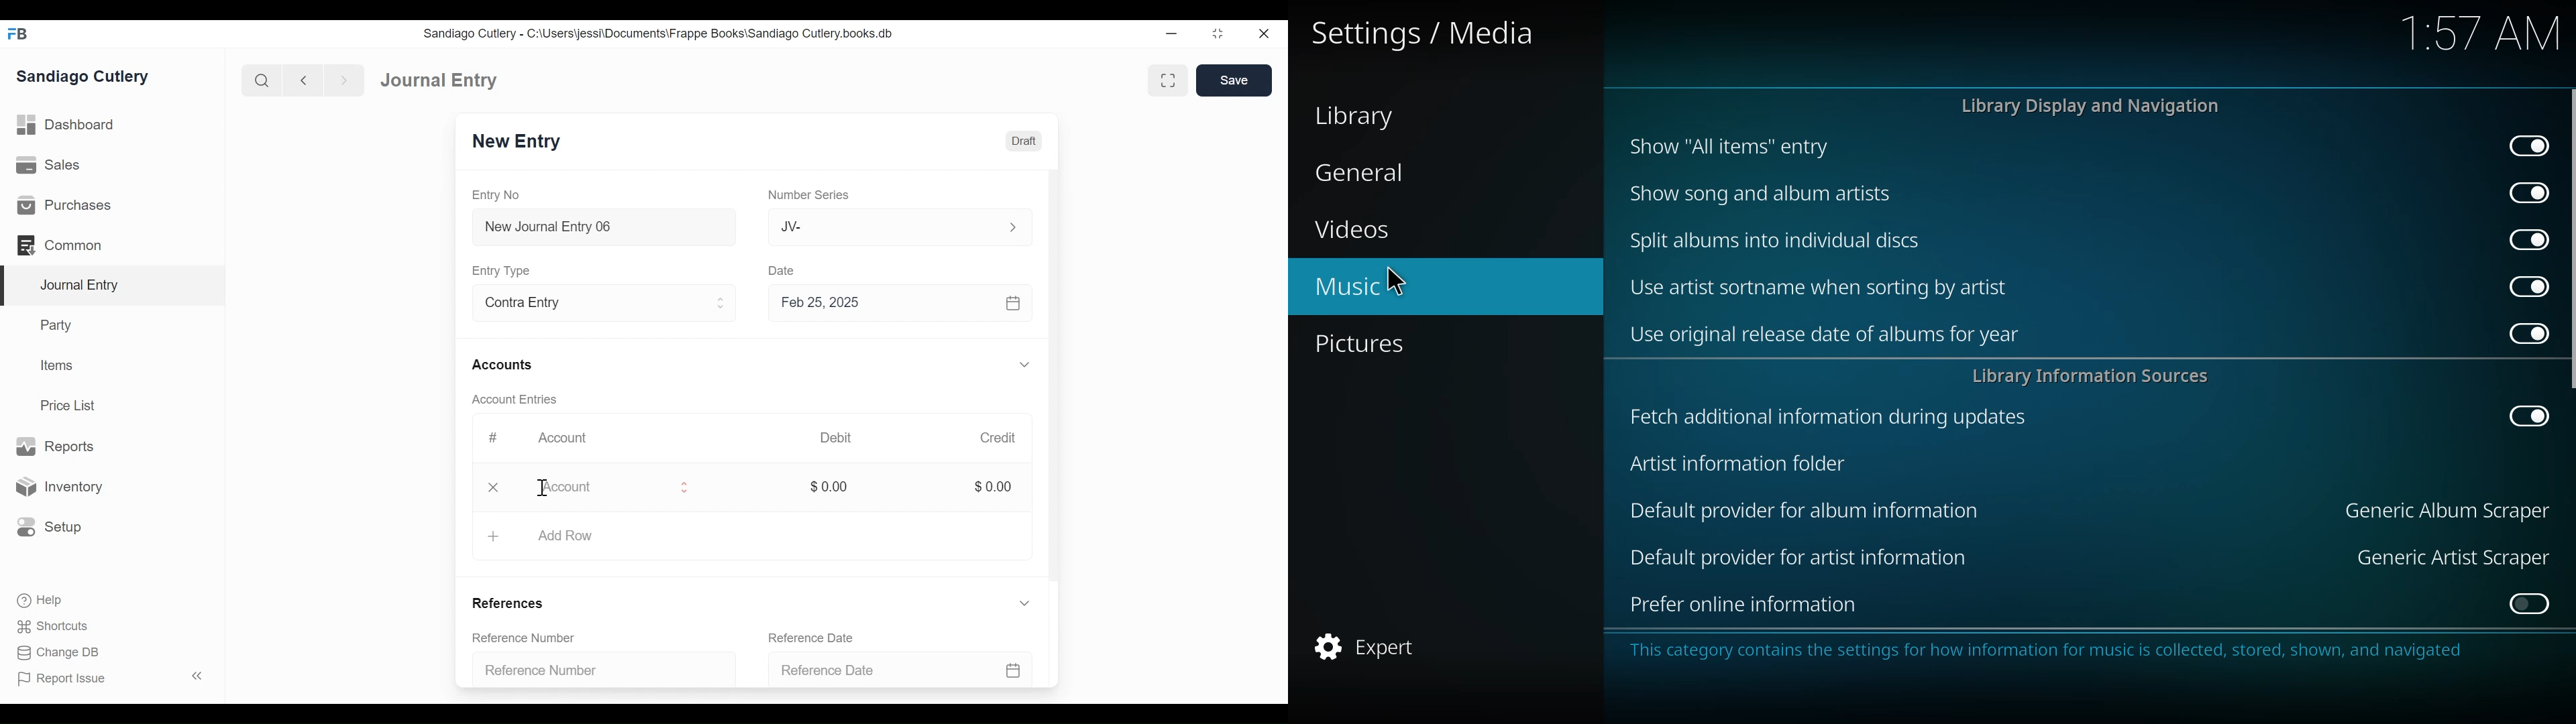  Describe the element at coordinates (59, 324) in the screenshot. I see `Party` at that location.